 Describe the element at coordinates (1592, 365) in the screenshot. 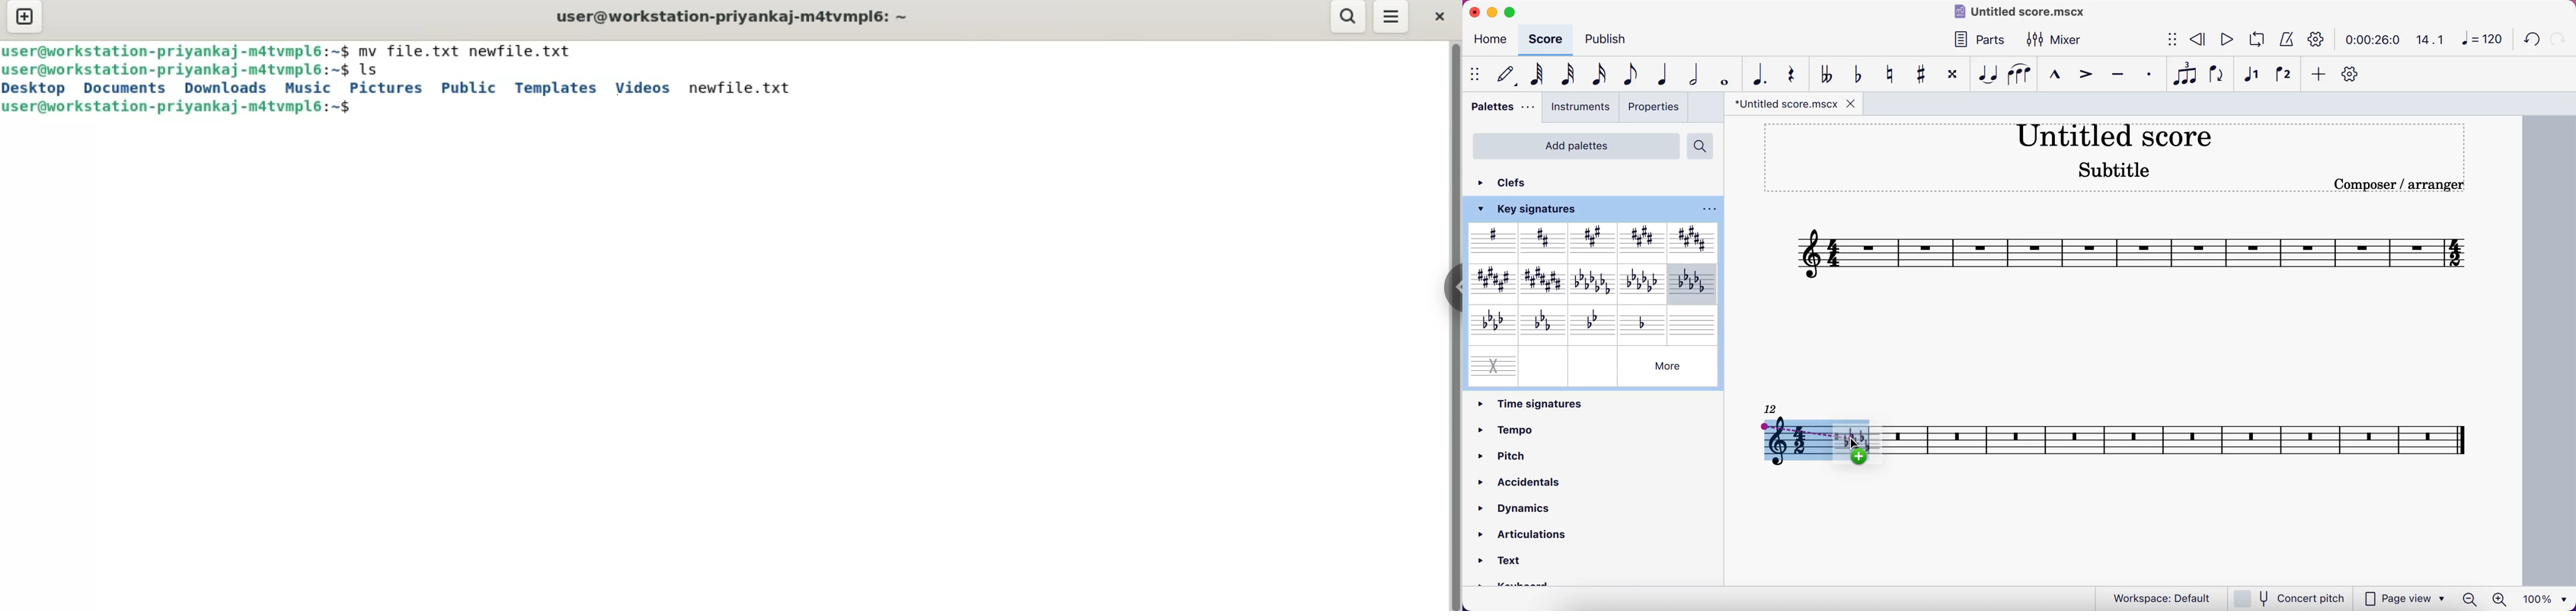

I see `empty` at that location.